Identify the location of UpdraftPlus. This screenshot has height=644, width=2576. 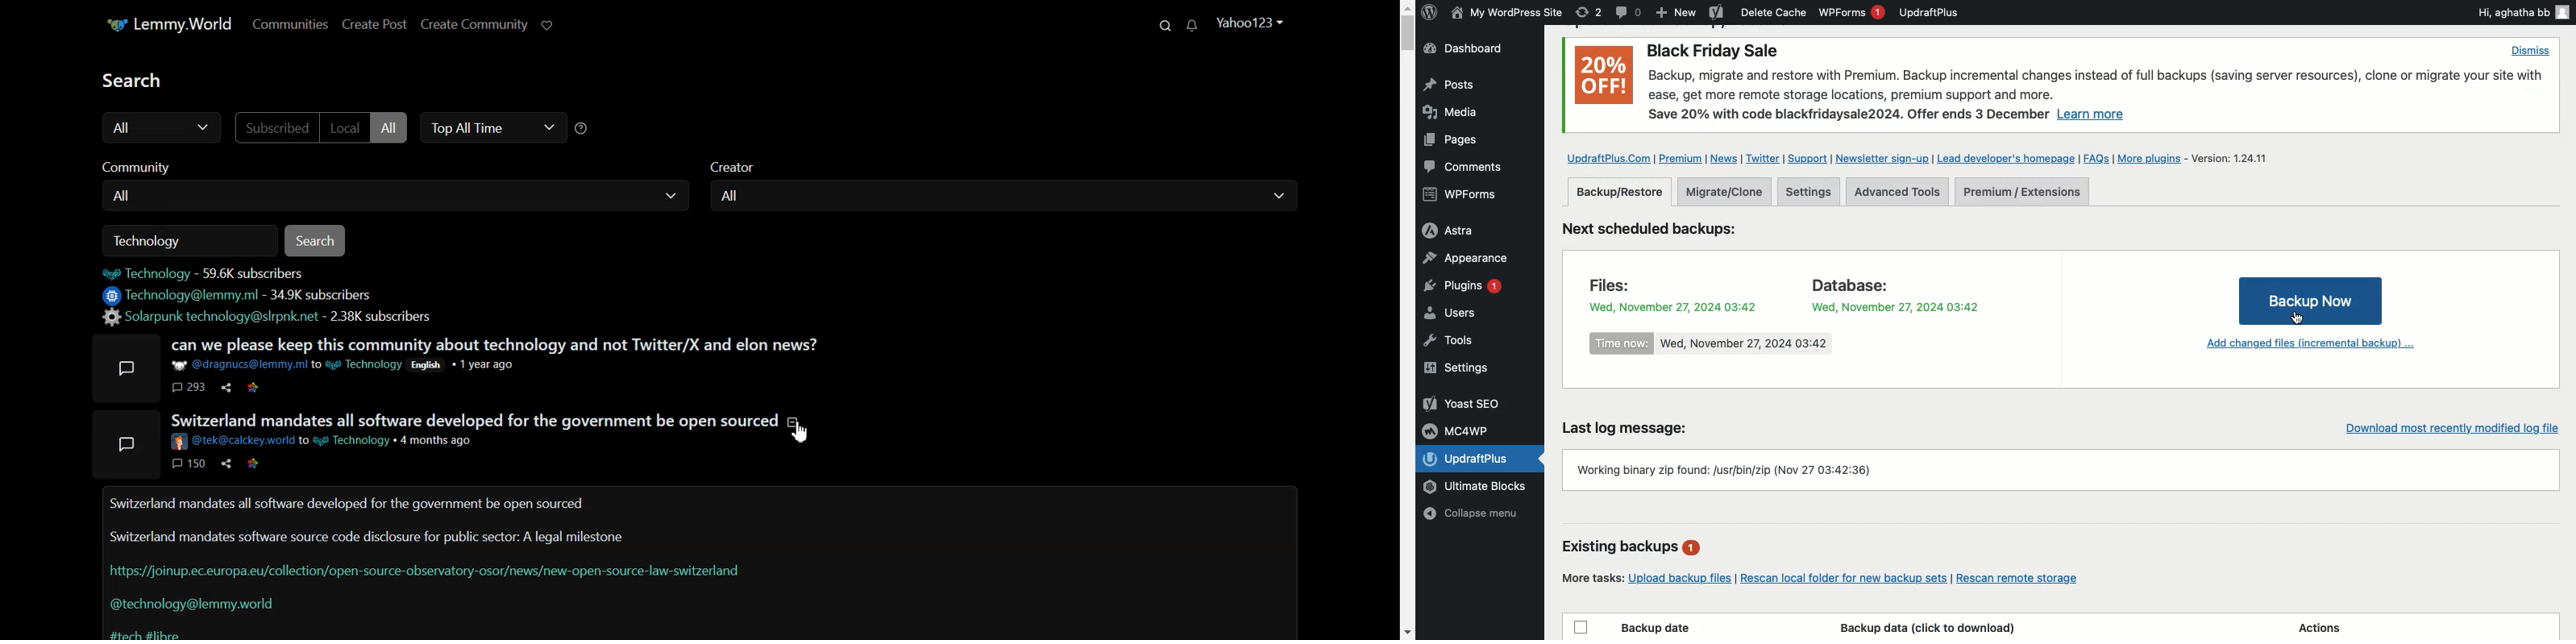
(1930, 12).